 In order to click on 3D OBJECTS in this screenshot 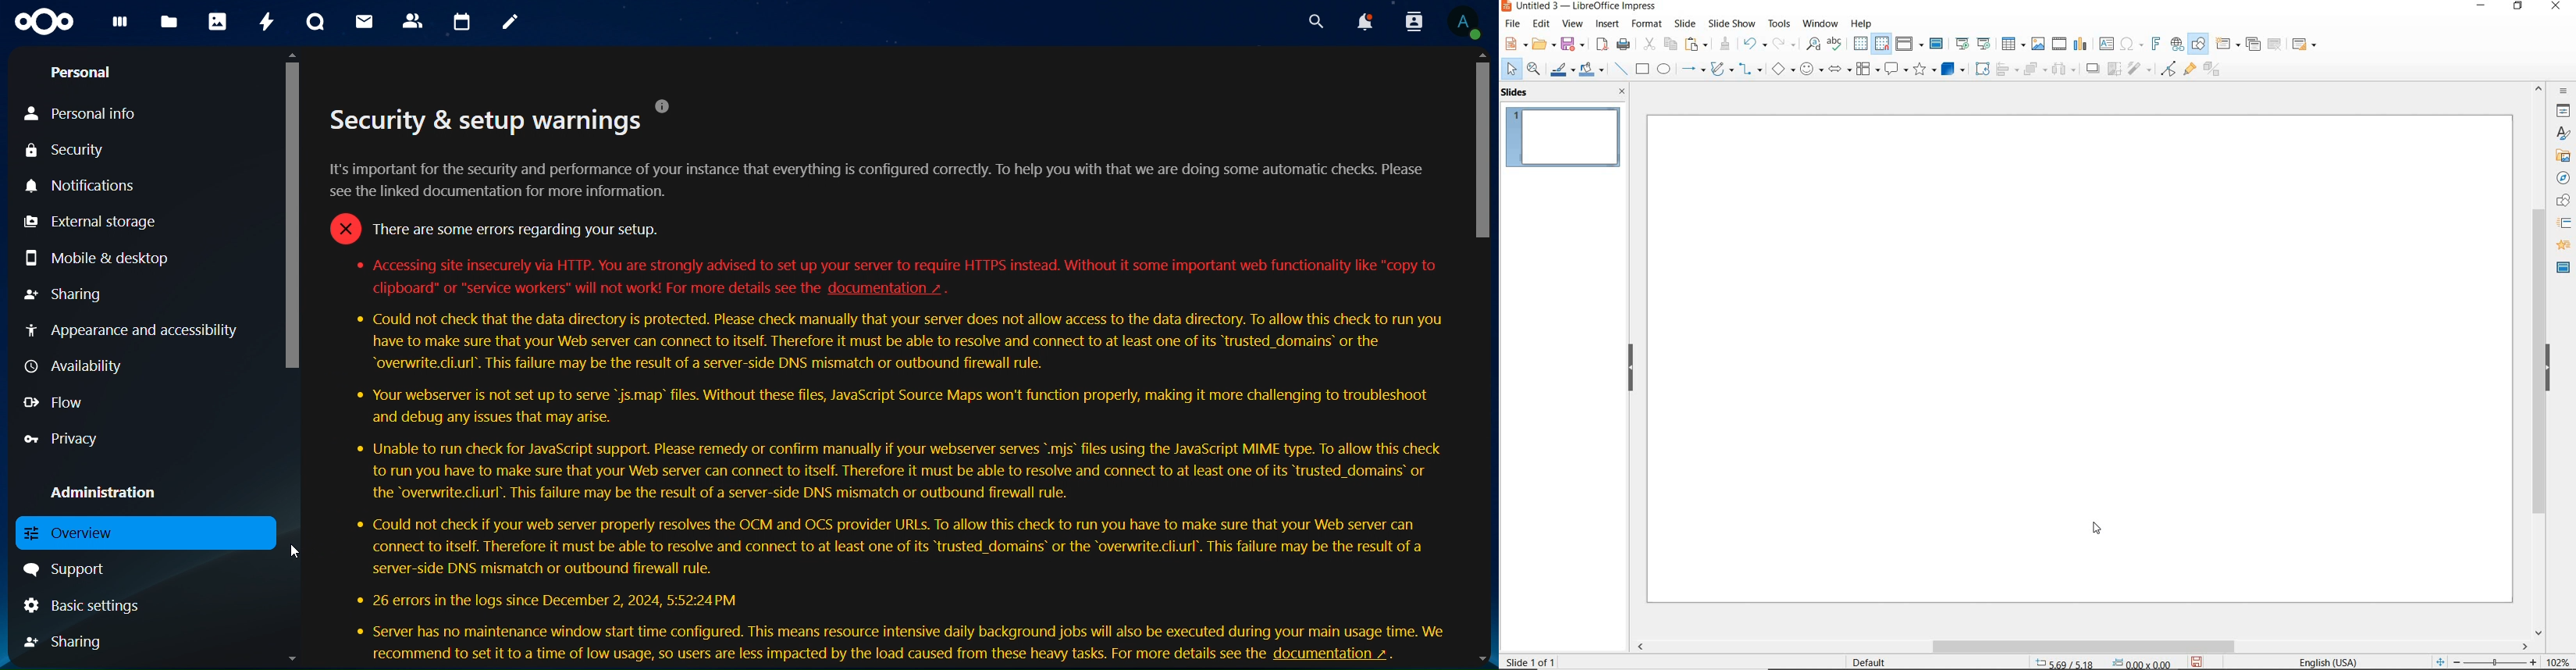, I will do `click(1952, 71)`.